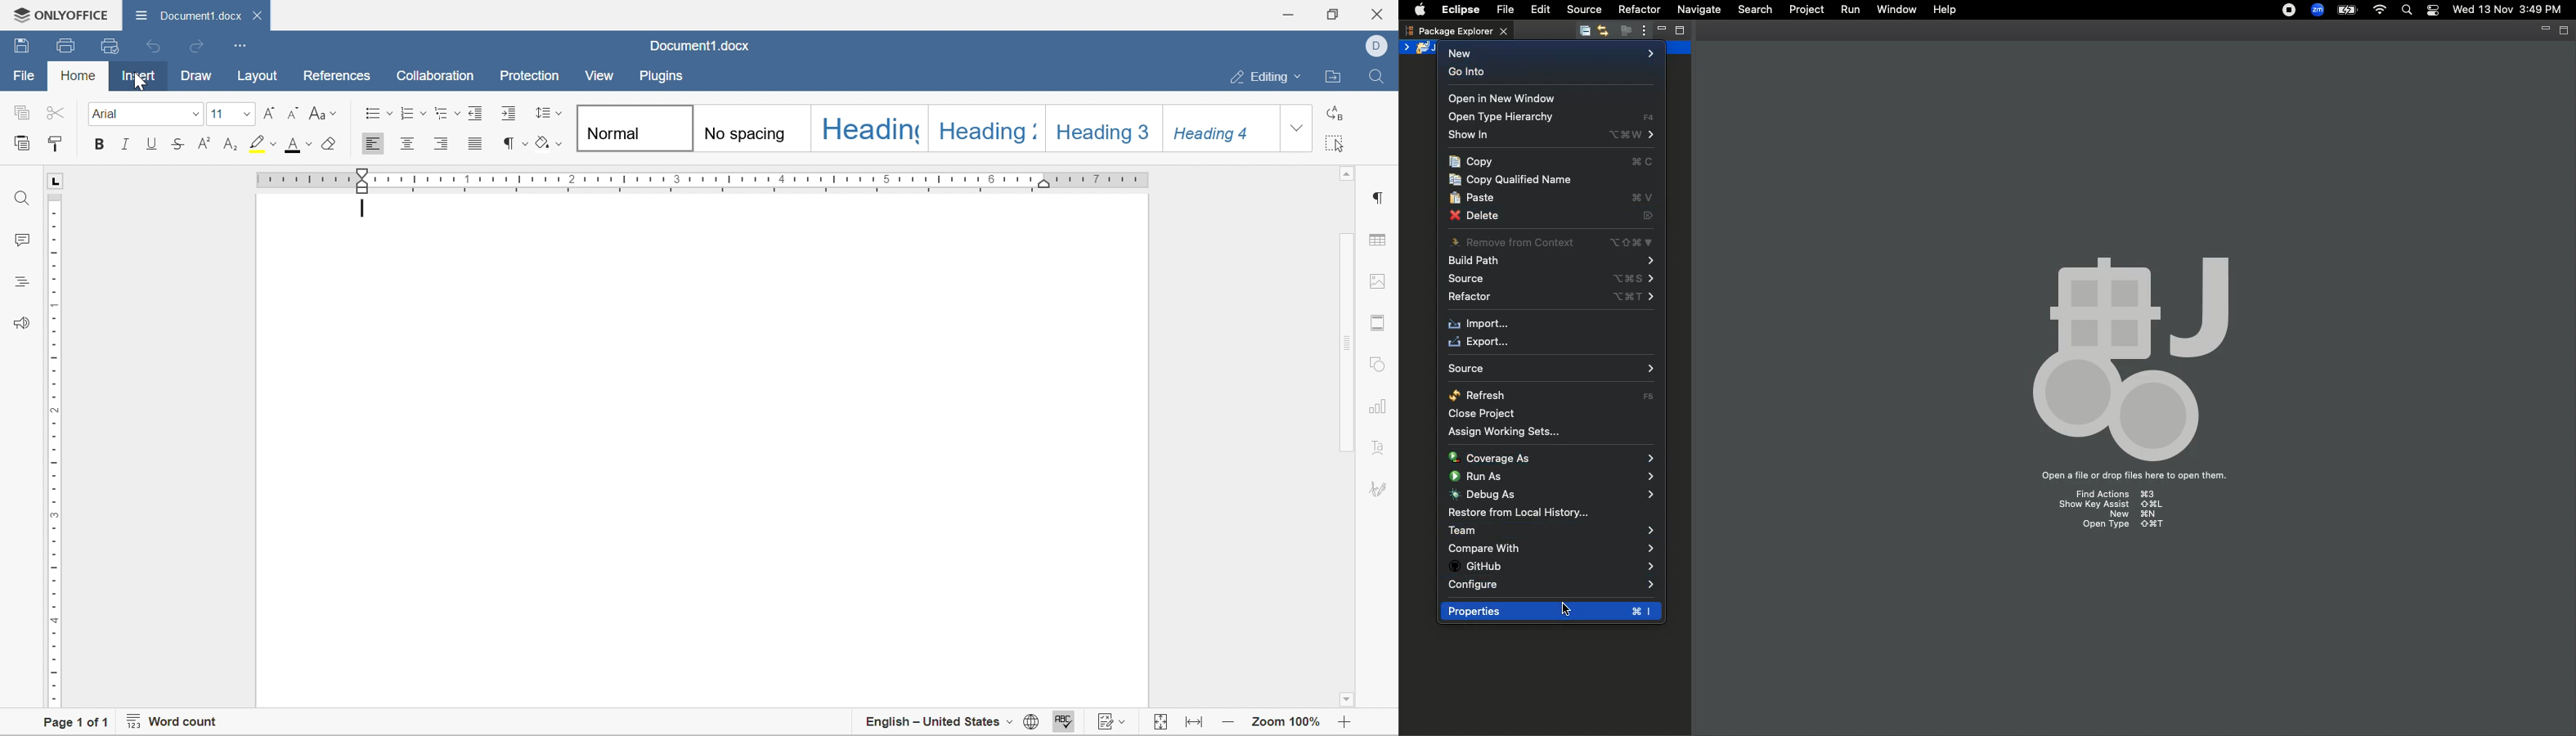 The width and height of the screenshot is (2576, 756). I want to click on Open file location, so click(1337, 77).